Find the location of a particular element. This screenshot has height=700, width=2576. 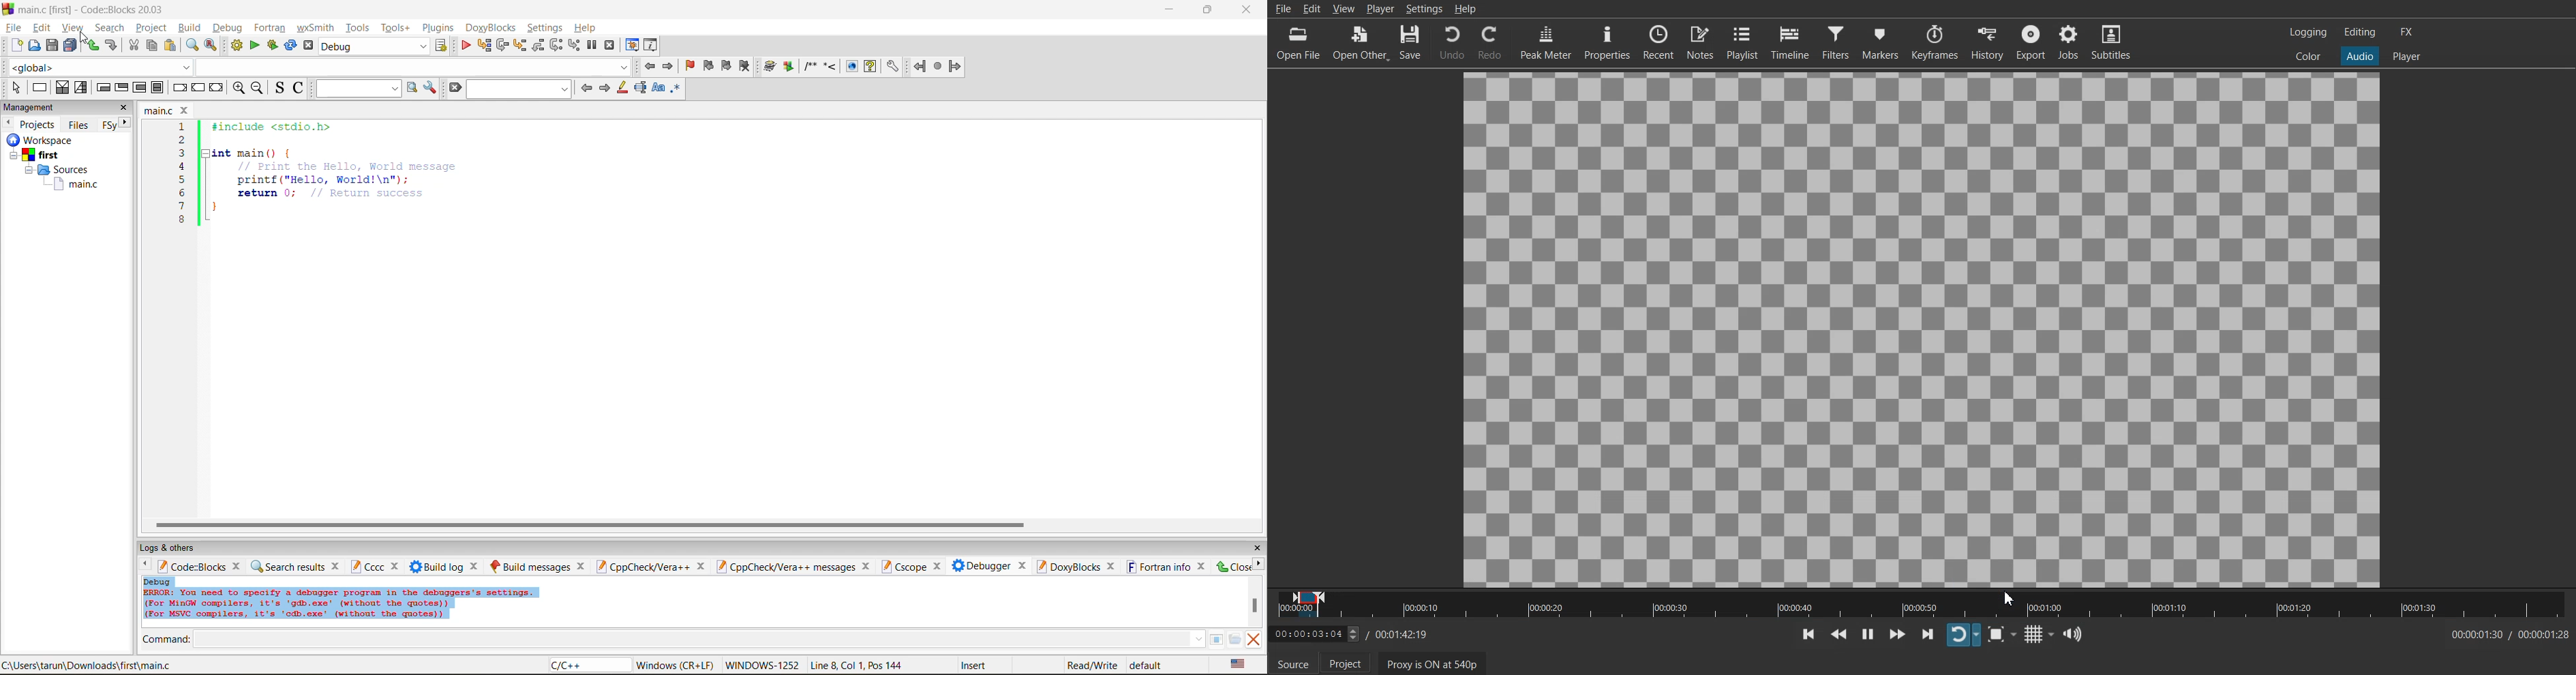

Line 8, Col 1, Pos 144 is located at coordinates (856, 665).